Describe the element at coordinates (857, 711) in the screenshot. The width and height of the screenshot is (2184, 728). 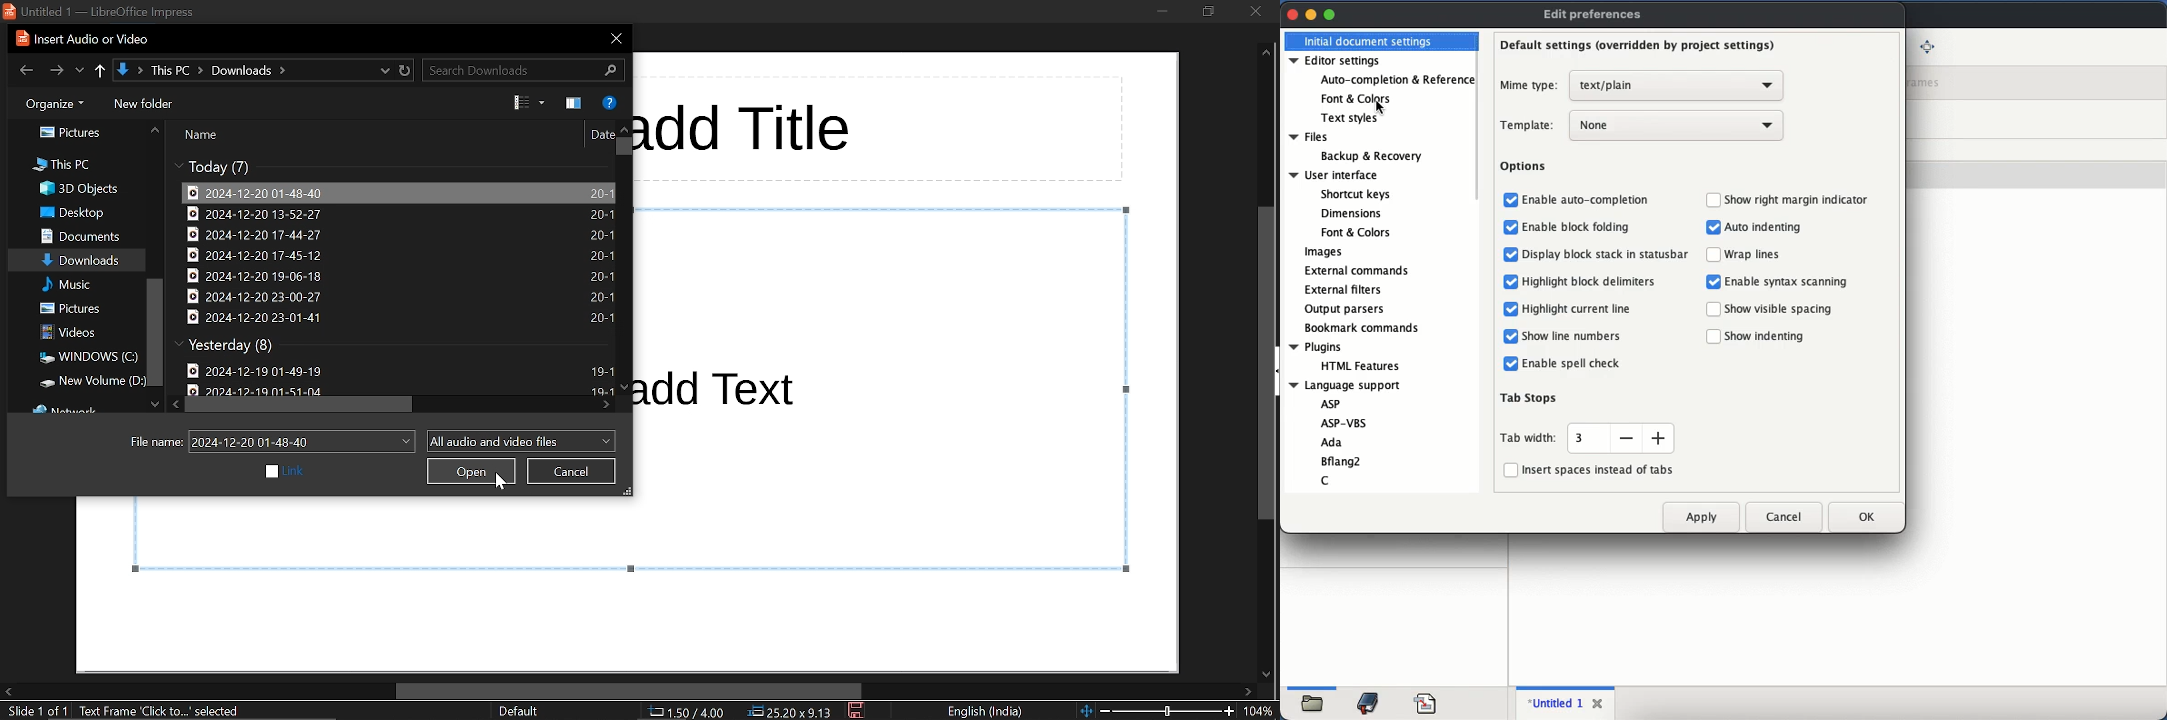
I see `save` at that location.